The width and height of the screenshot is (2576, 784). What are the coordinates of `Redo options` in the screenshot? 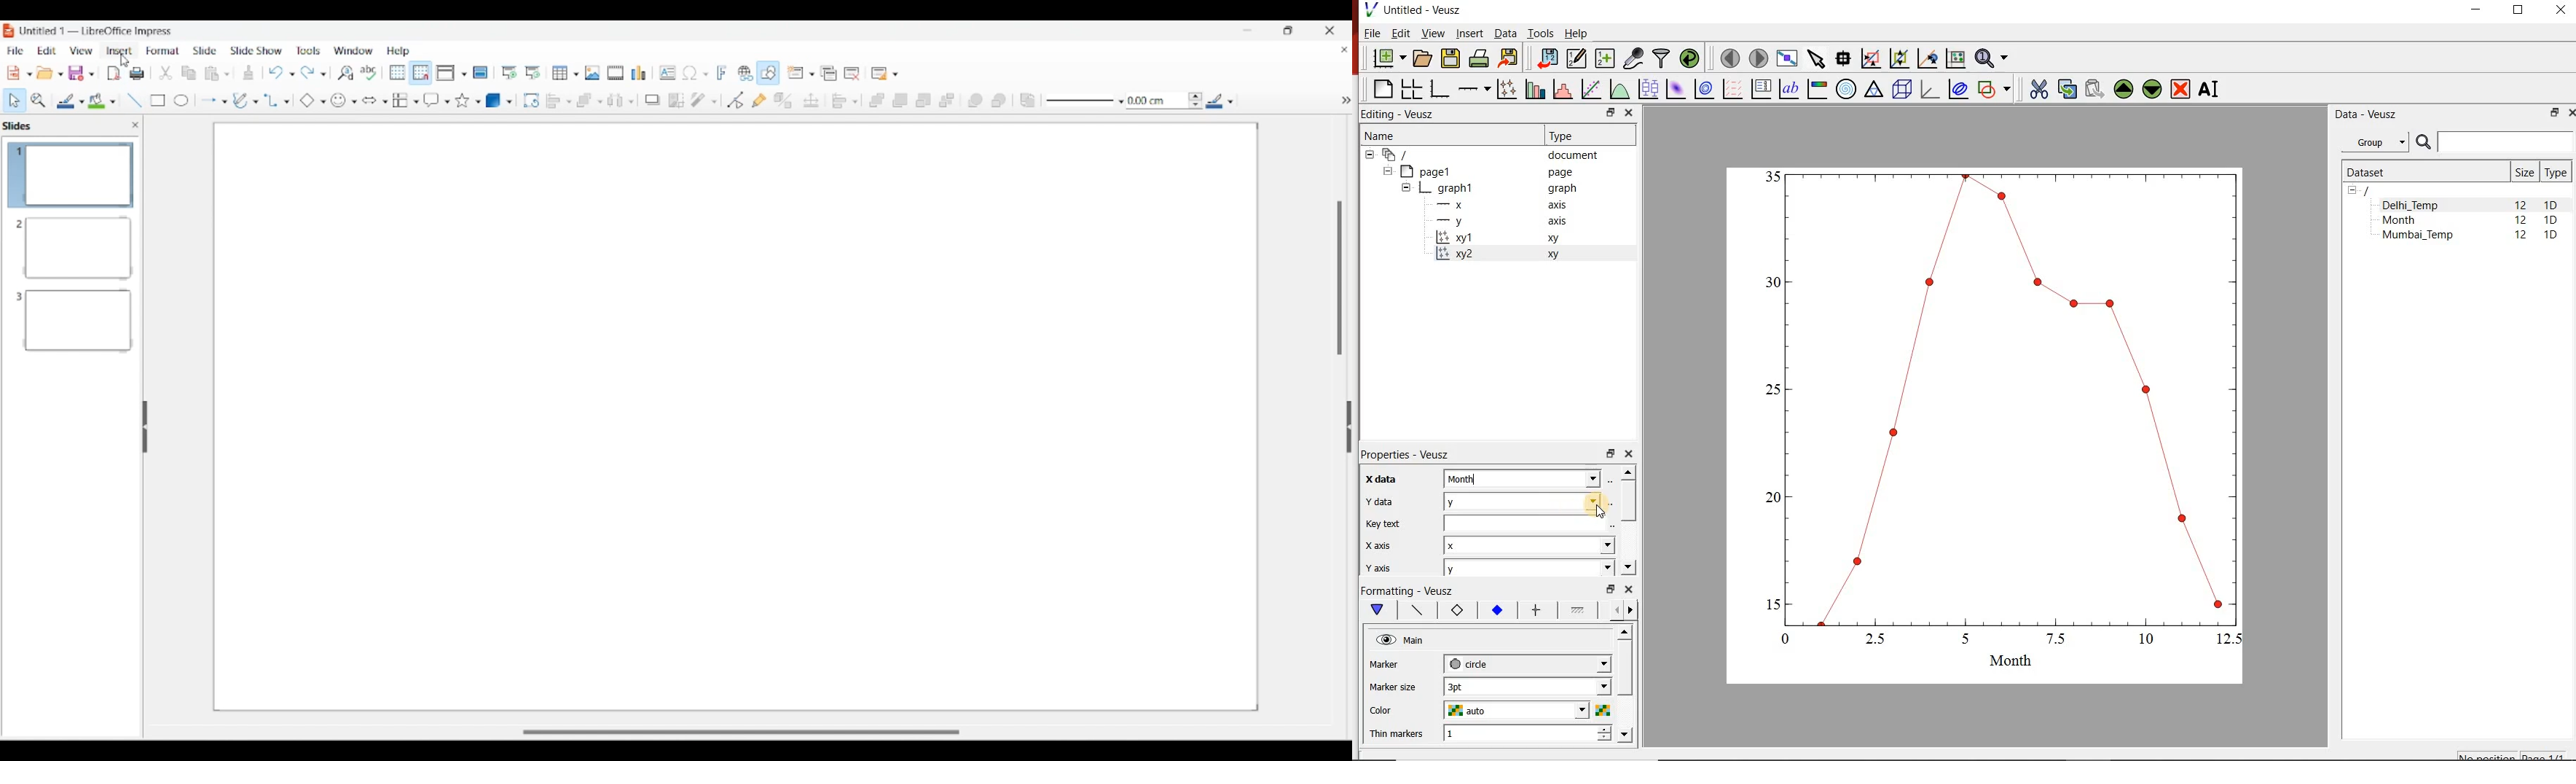 It's located at (313, 72).